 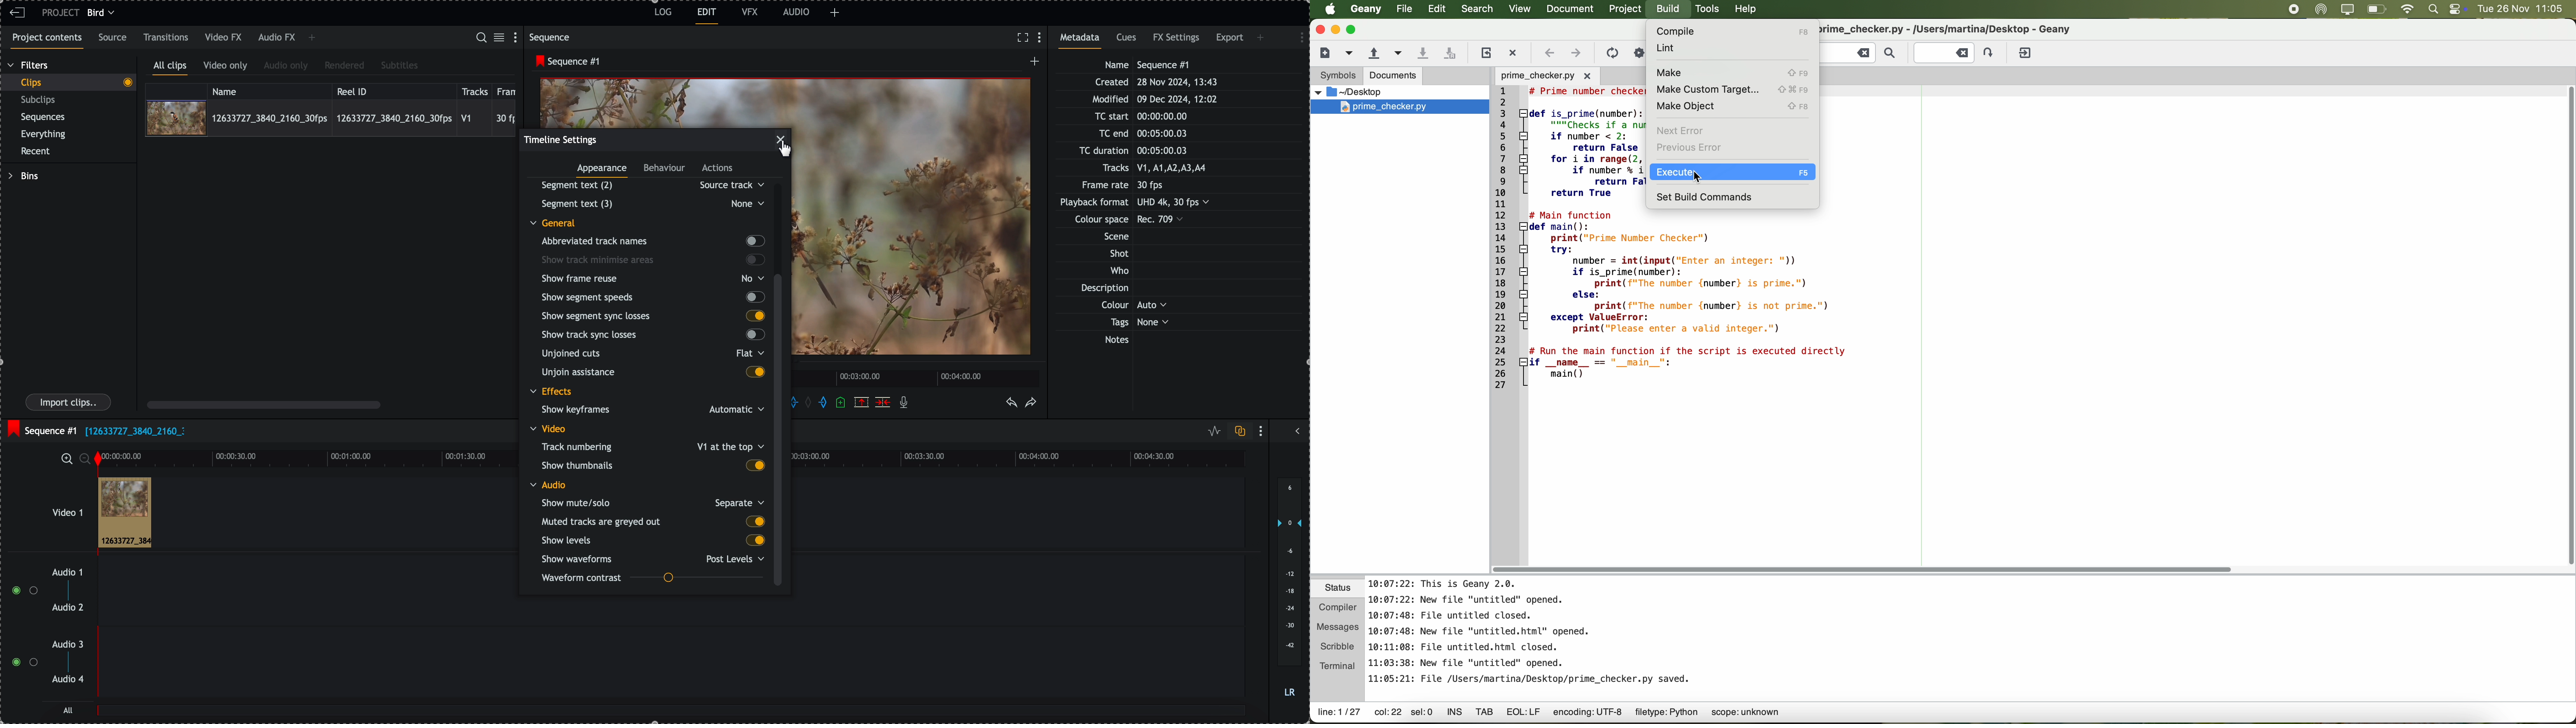 I want to click on file, so click(x=1402, y=9).